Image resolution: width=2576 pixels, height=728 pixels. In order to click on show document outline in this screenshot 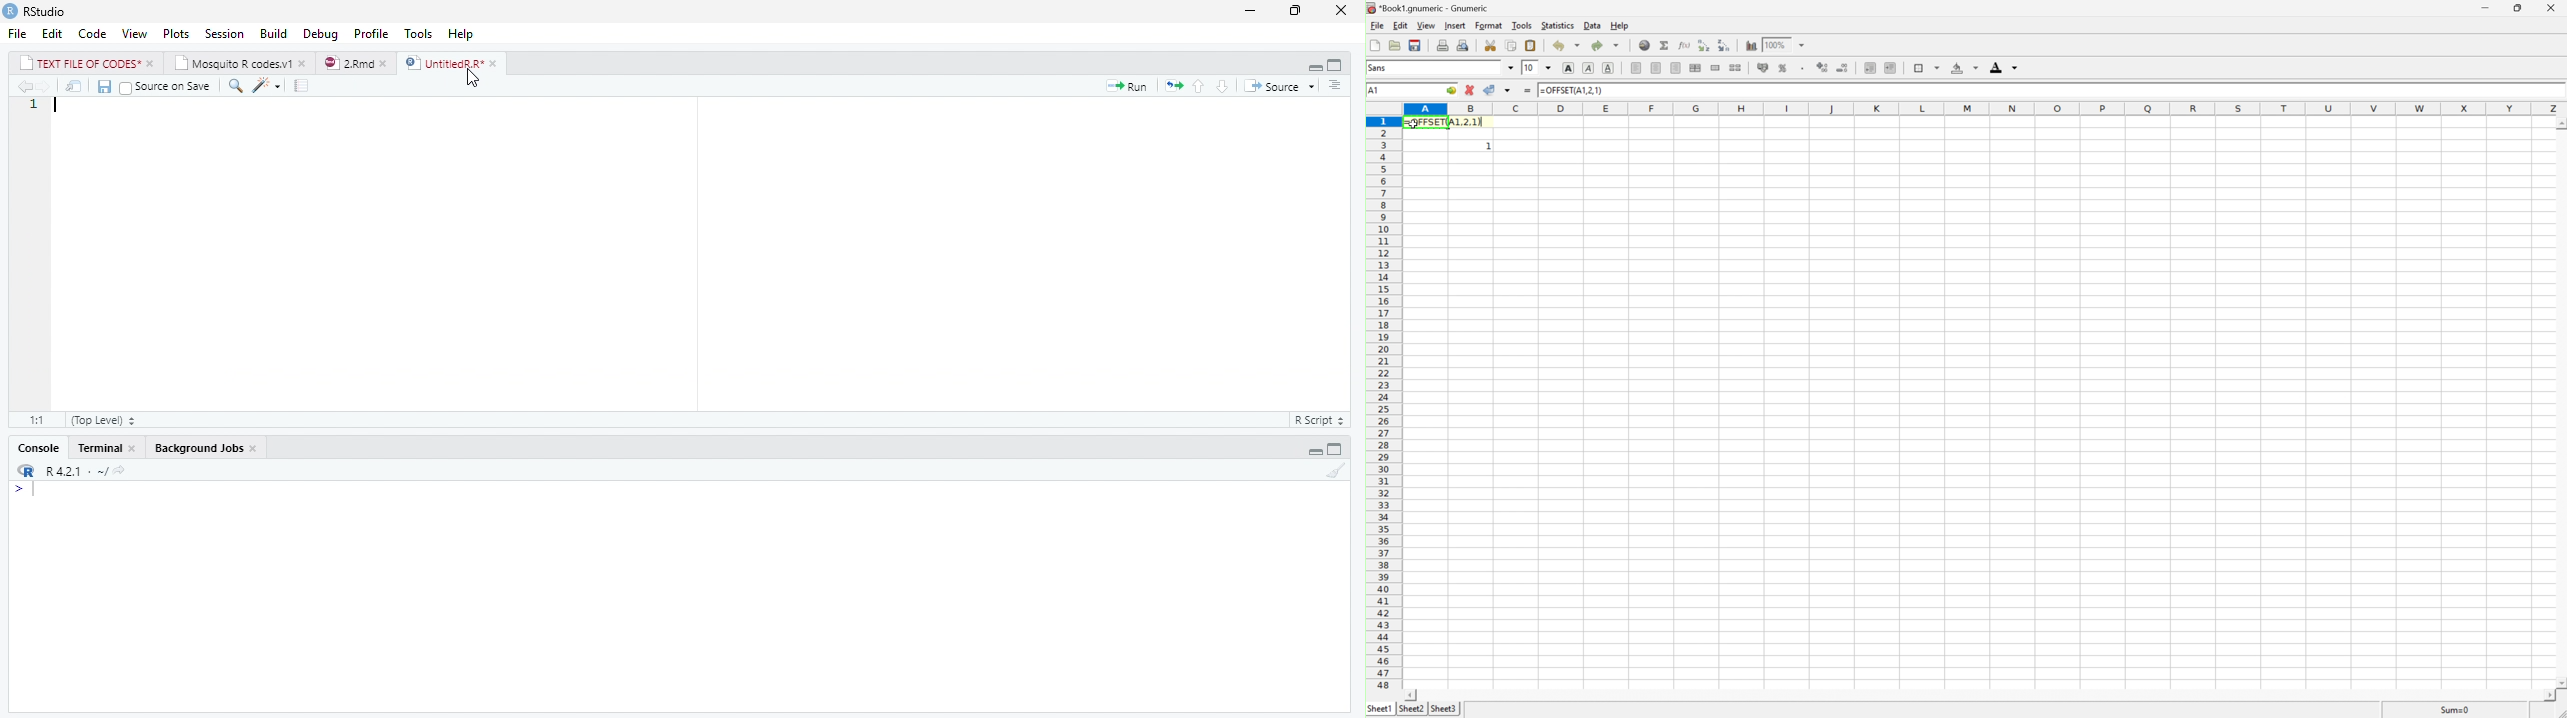, I will do `click(1336, 86)`.